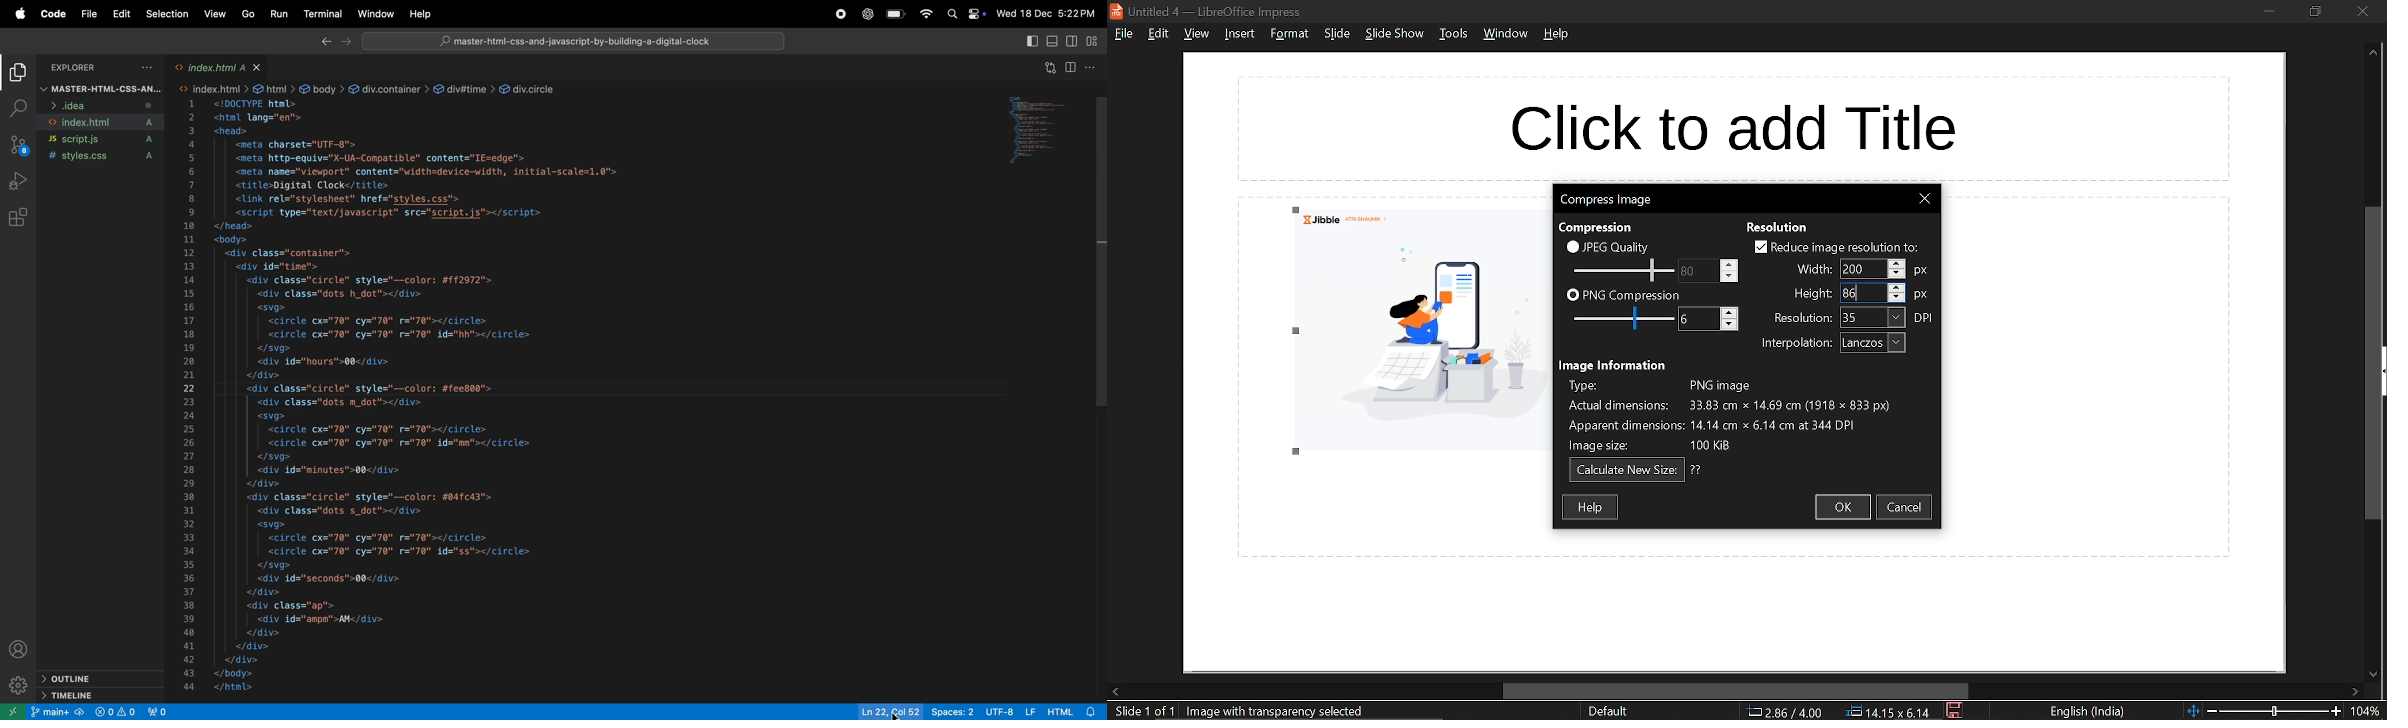 The image size is (2408, 728). What do you see at coordinates (2269, 10) in the screenshot?
I see `minimize` at bounding box center [2269, 10].